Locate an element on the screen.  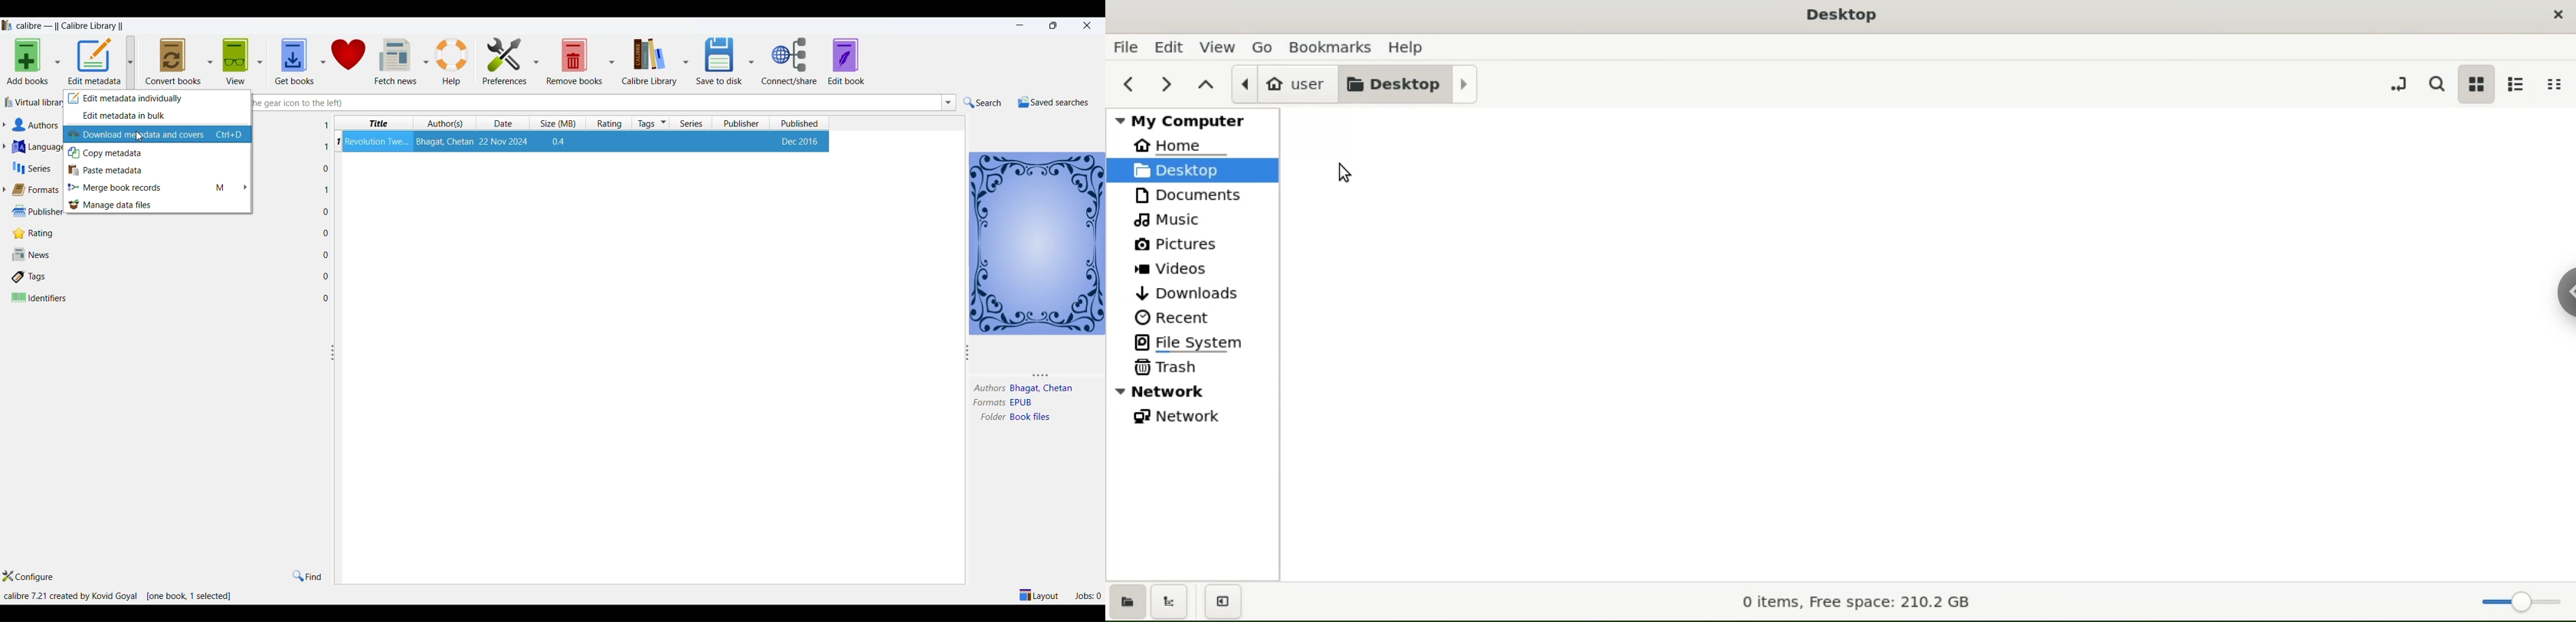
serial number is located at coordinates (337, 141).